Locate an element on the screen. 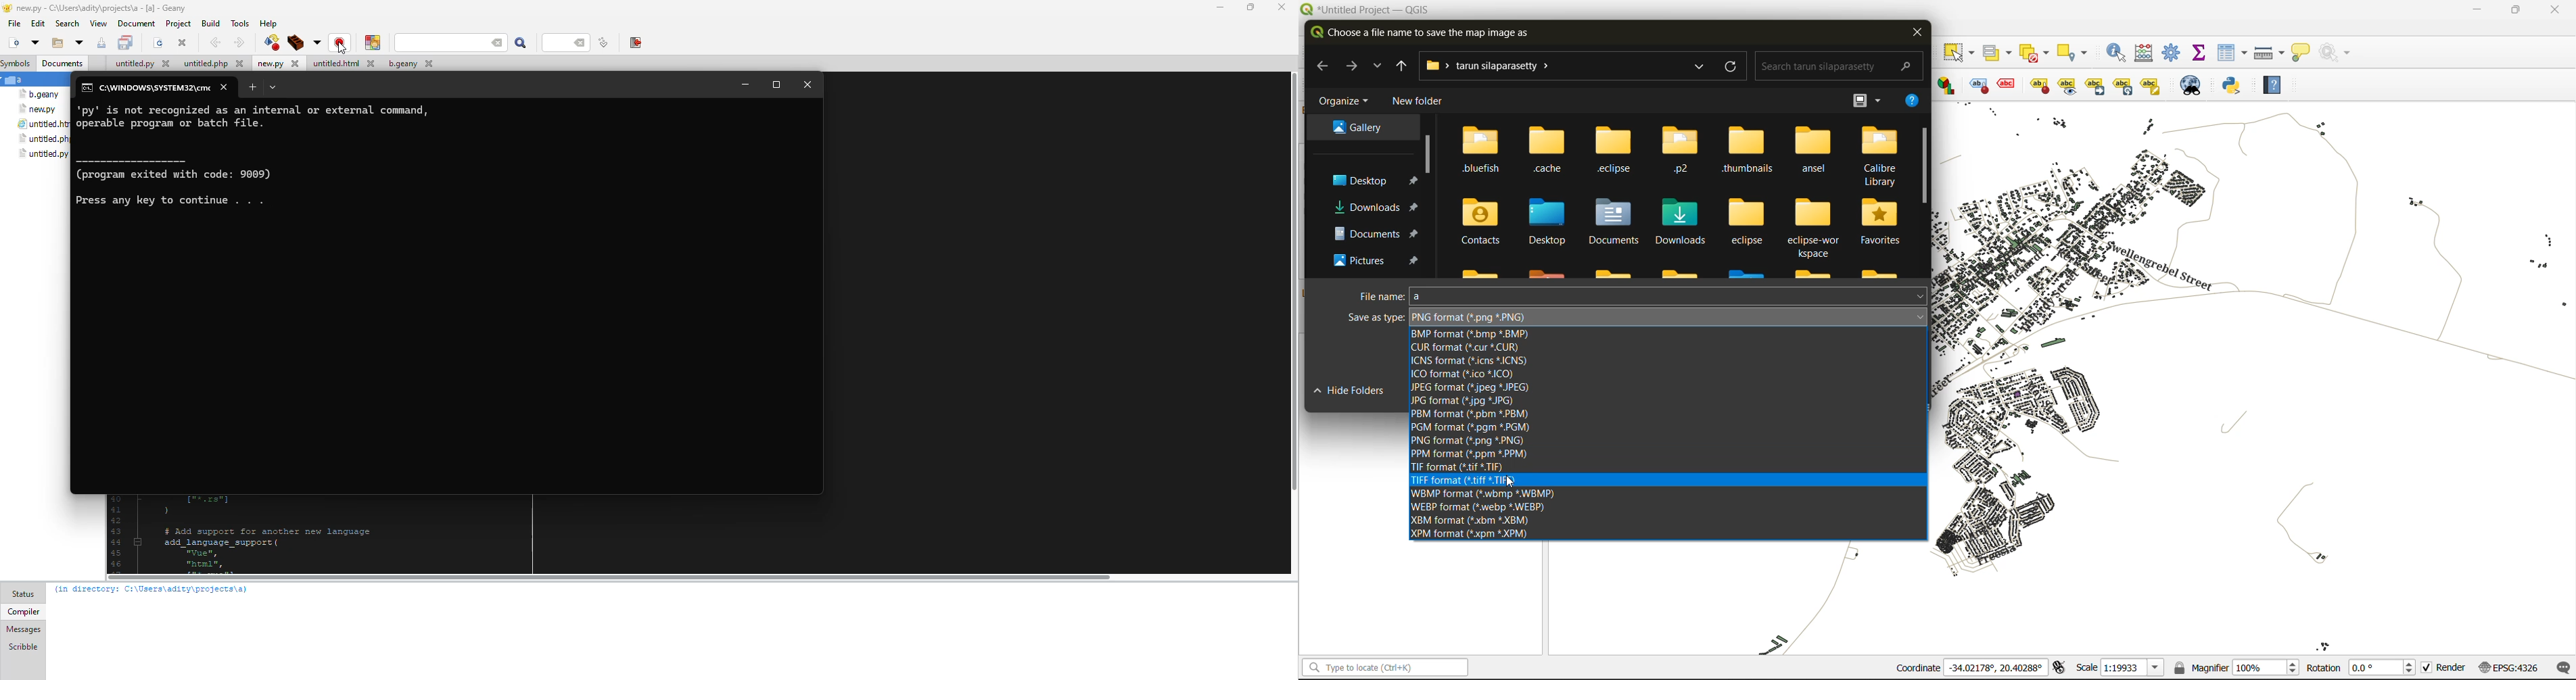  deselect value is located at coordinates (2040, 51).